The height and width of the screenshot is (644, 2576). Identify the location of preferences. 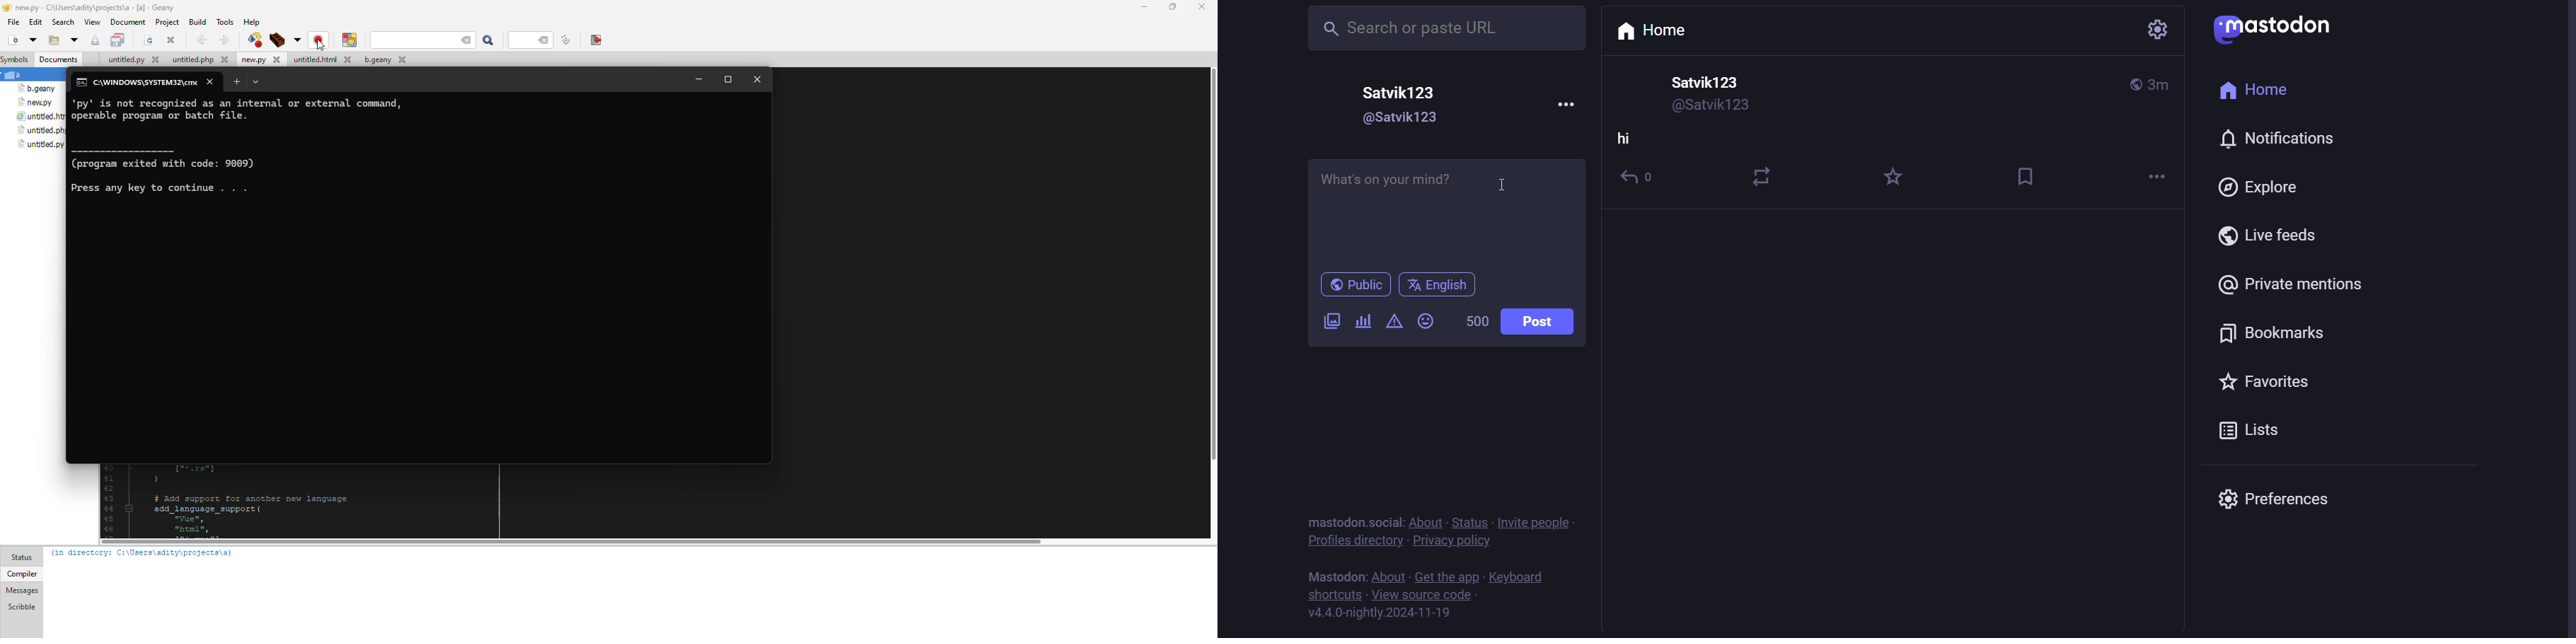
(2274, 496).